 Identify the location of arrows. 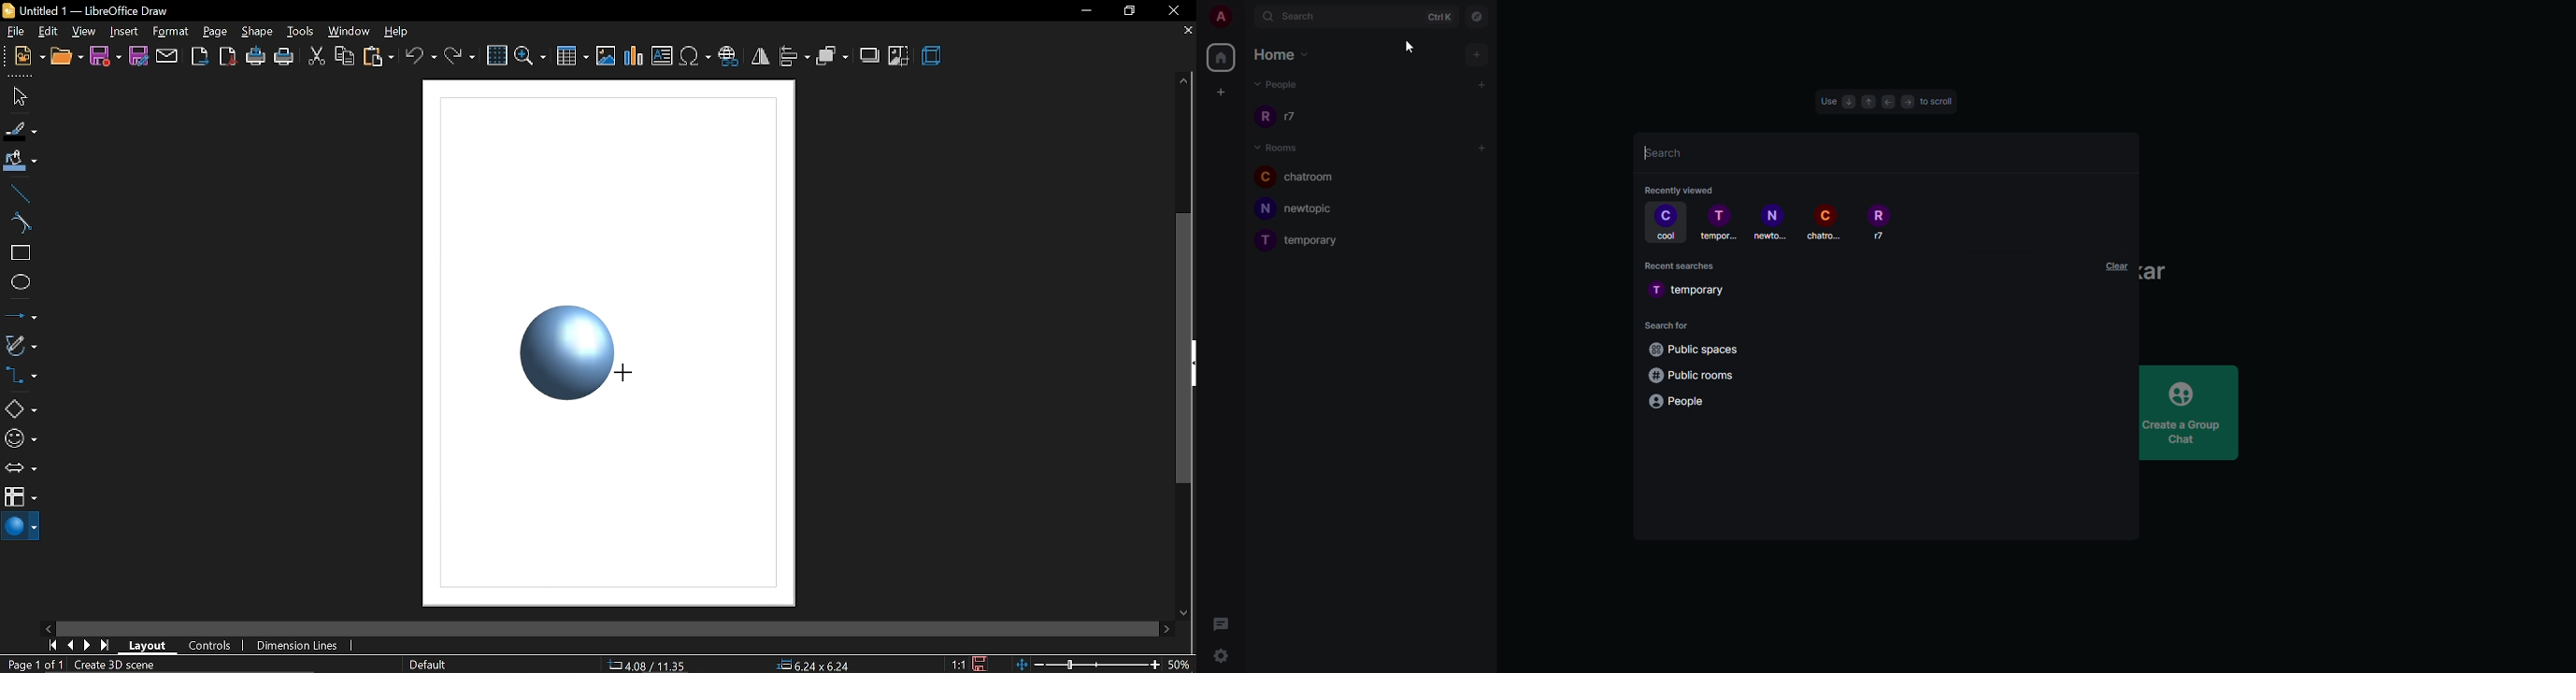
(21, 469).